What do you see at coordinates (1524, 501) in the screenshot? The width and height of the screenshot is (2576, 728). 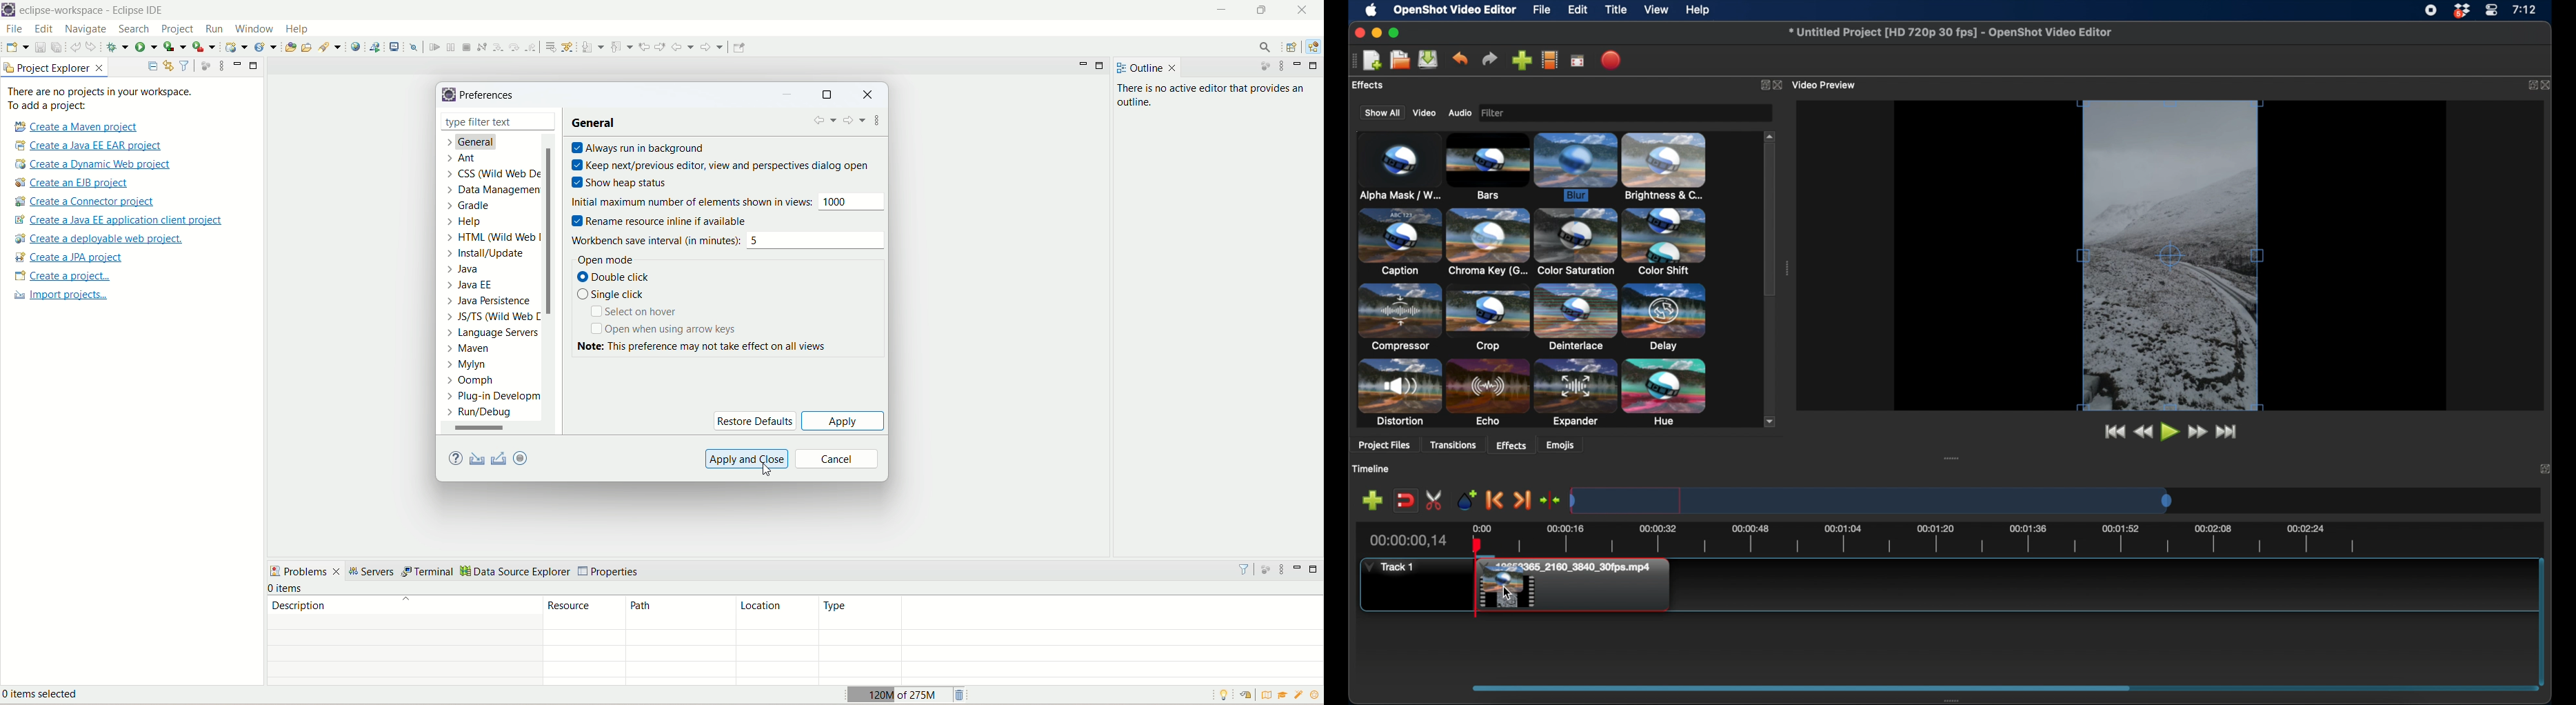 I see `next marker` at bounding box center [1524, 501].